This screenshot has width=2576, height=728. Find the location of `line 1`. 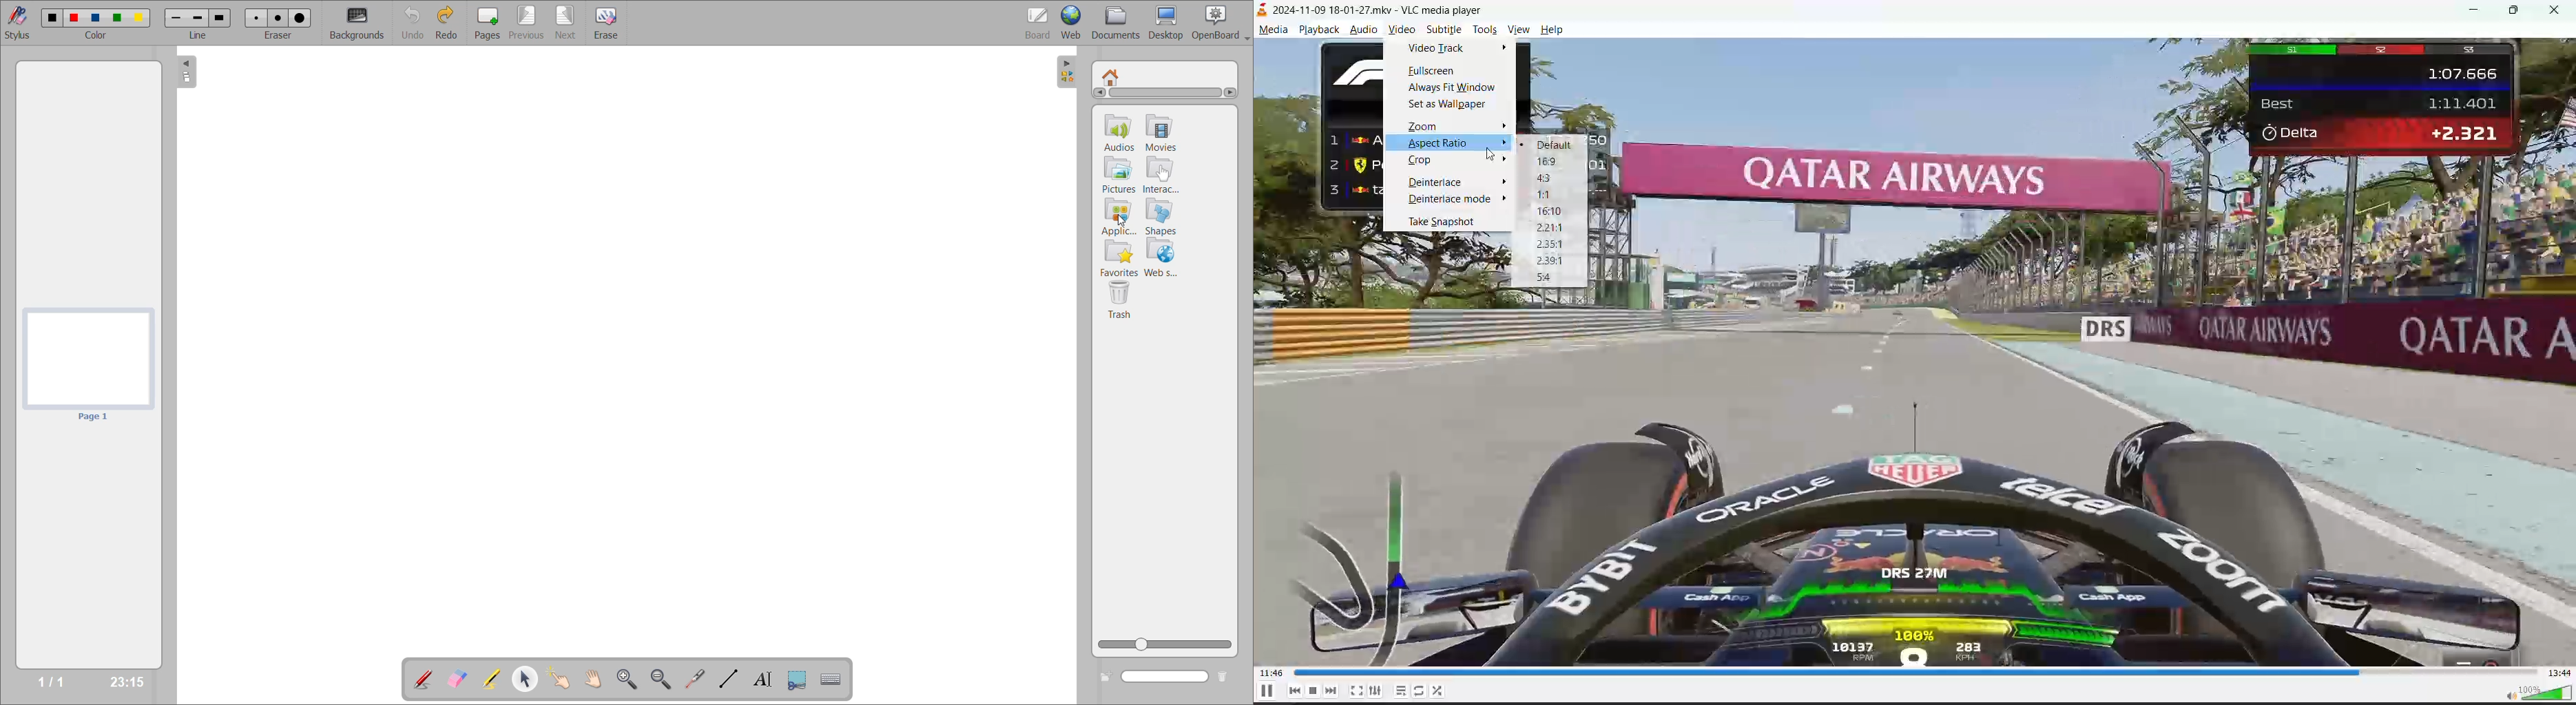

line 1 is located at coordinates (177, 19).